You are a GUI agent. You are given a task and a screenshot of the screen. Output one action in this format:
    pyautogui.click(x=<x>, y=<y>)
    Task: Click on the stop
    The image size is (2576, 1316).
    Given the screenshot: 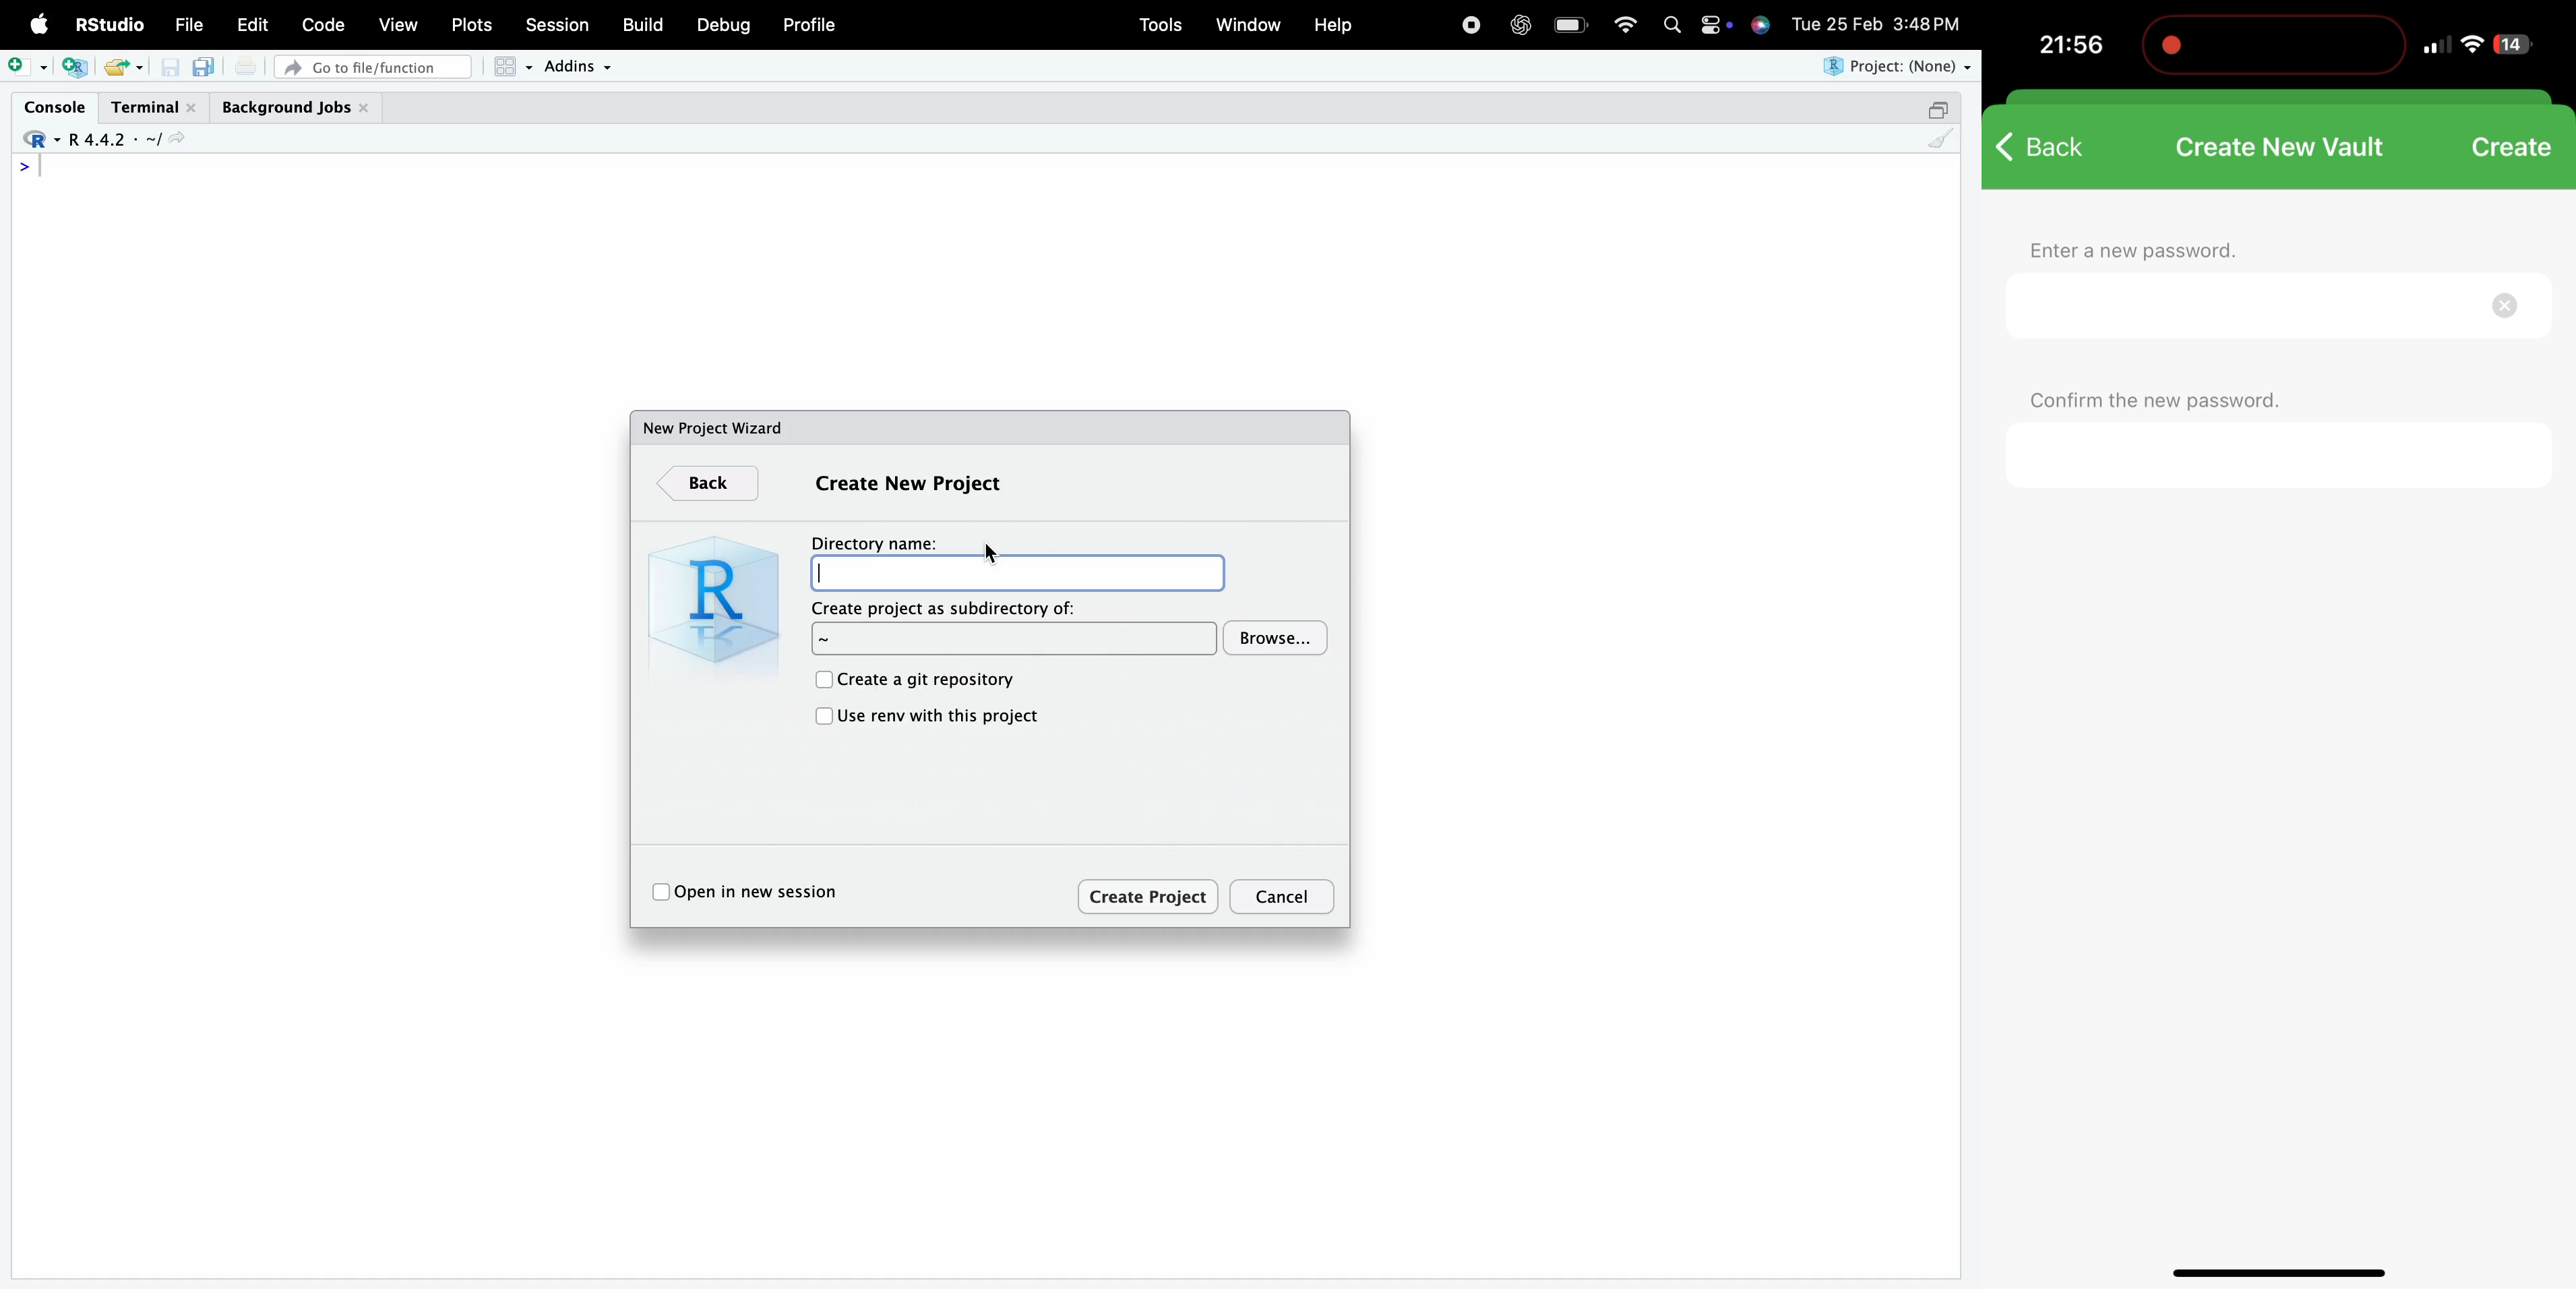 What is the action you would take?
    pyautogui.click(x=1470, y=23)
    